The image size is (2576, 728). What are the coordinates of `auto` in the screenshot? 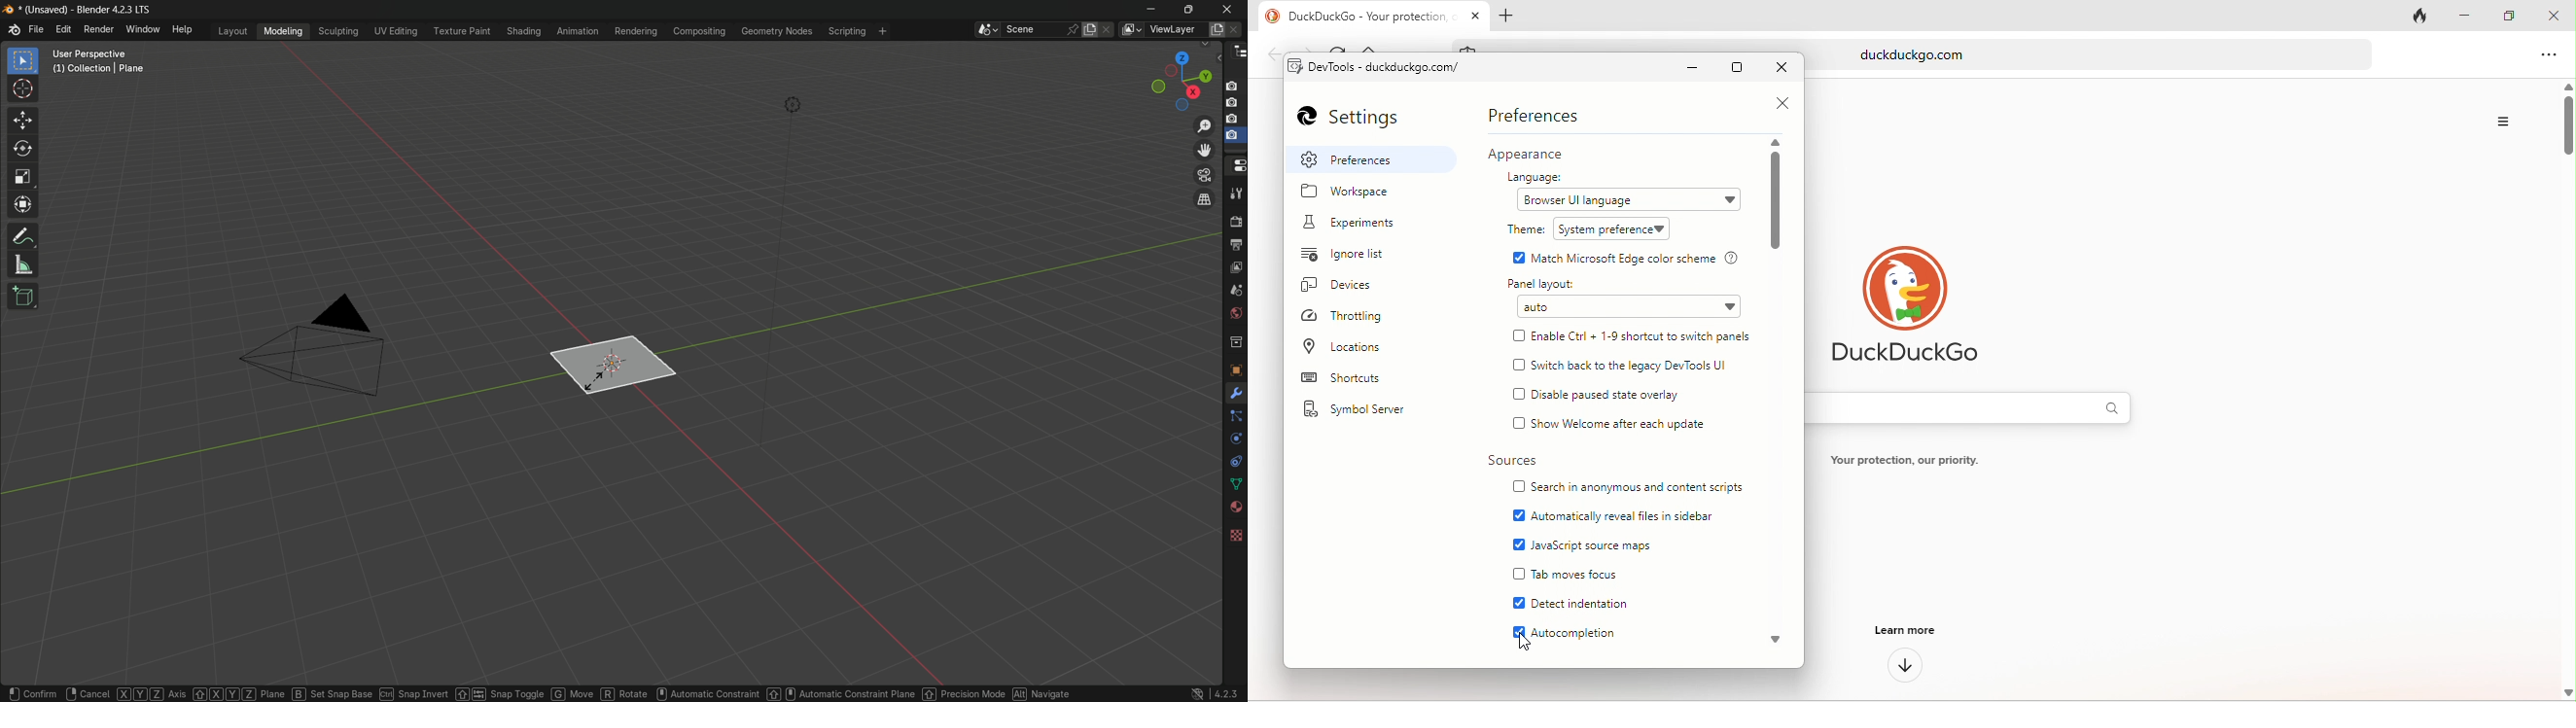 It's located at (1631, 306).